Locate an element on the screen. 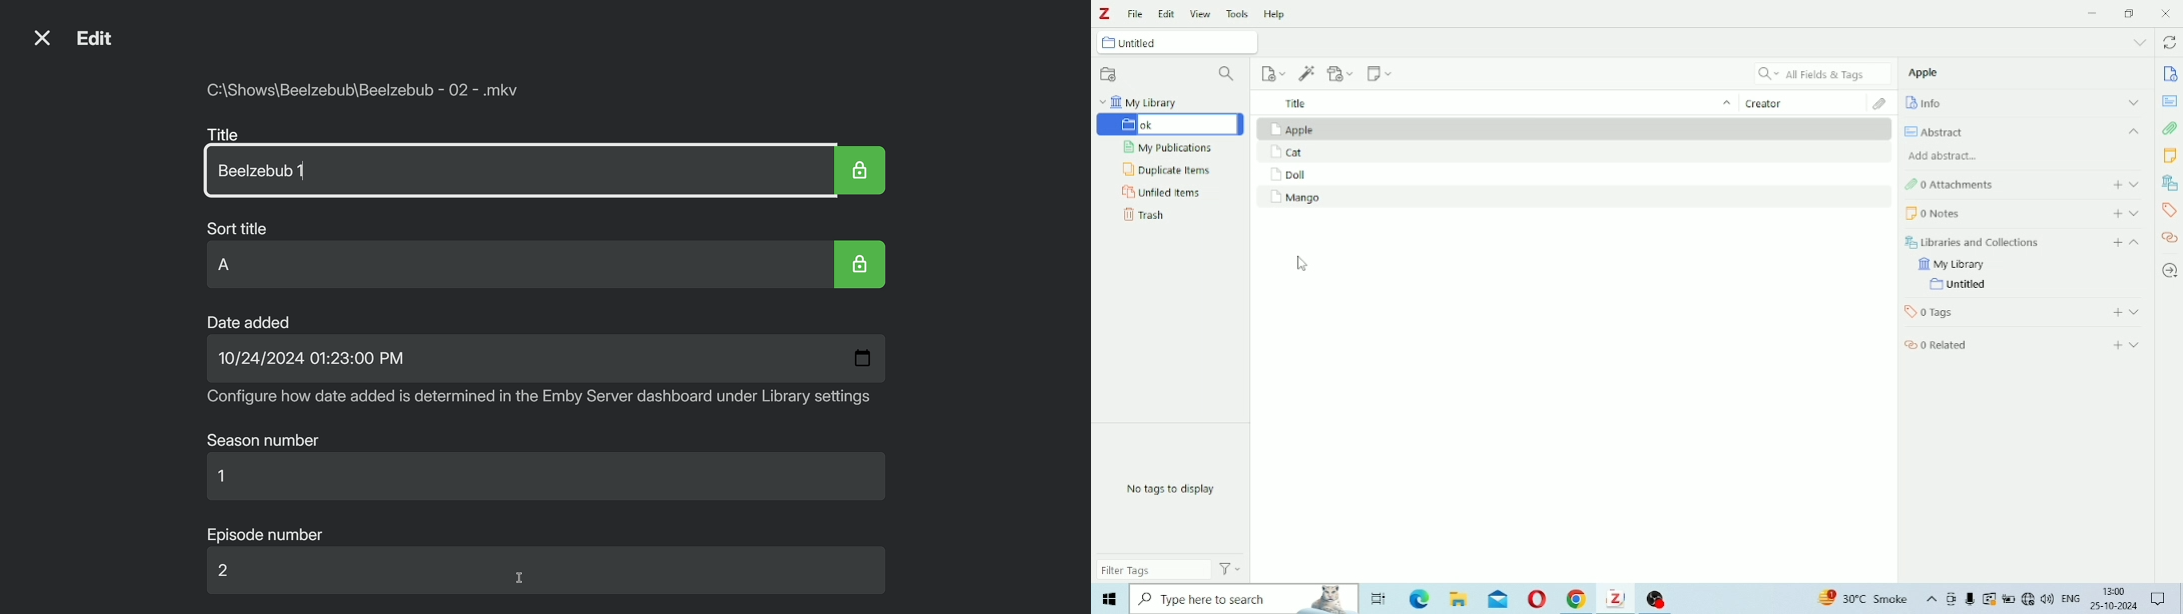 This screenshot has width=2184, height=616. Cat is located at coordinates (1290, 152).